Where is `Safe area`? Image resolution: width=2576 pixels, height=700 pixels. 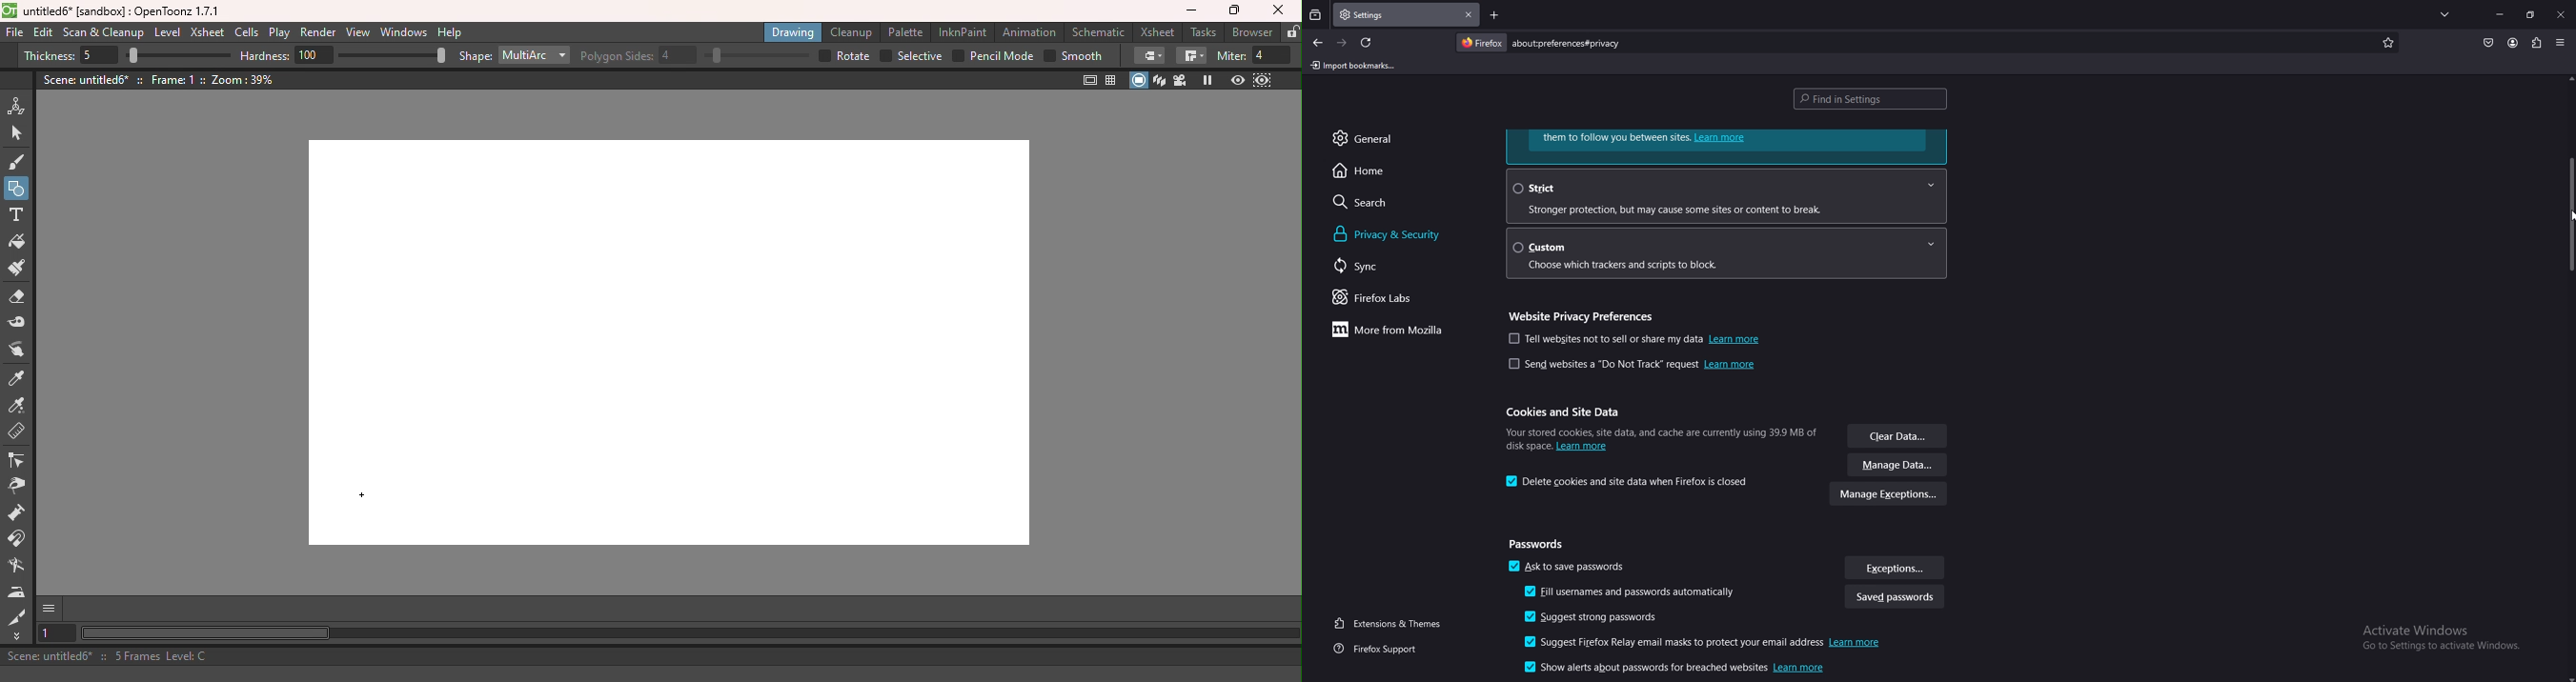 Safe area is located at coordinates (1090, 80).